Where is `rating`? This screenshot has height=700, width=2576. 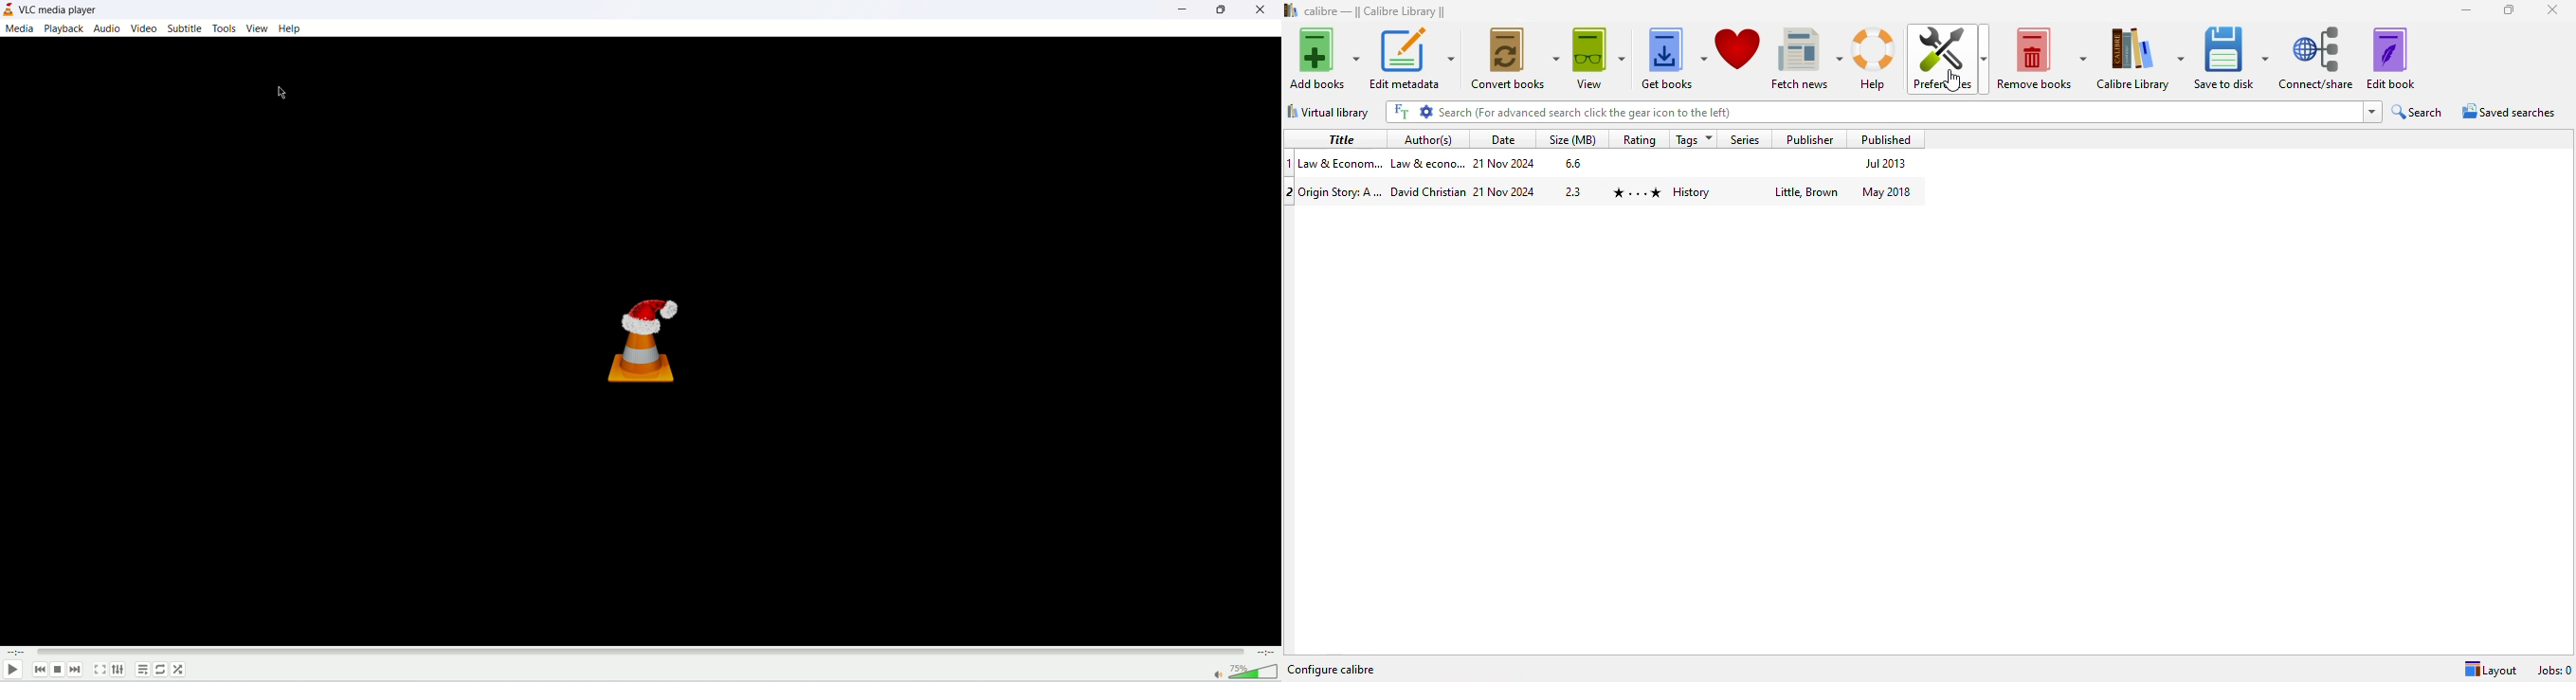
rating is located at coordinates (1639, 139).